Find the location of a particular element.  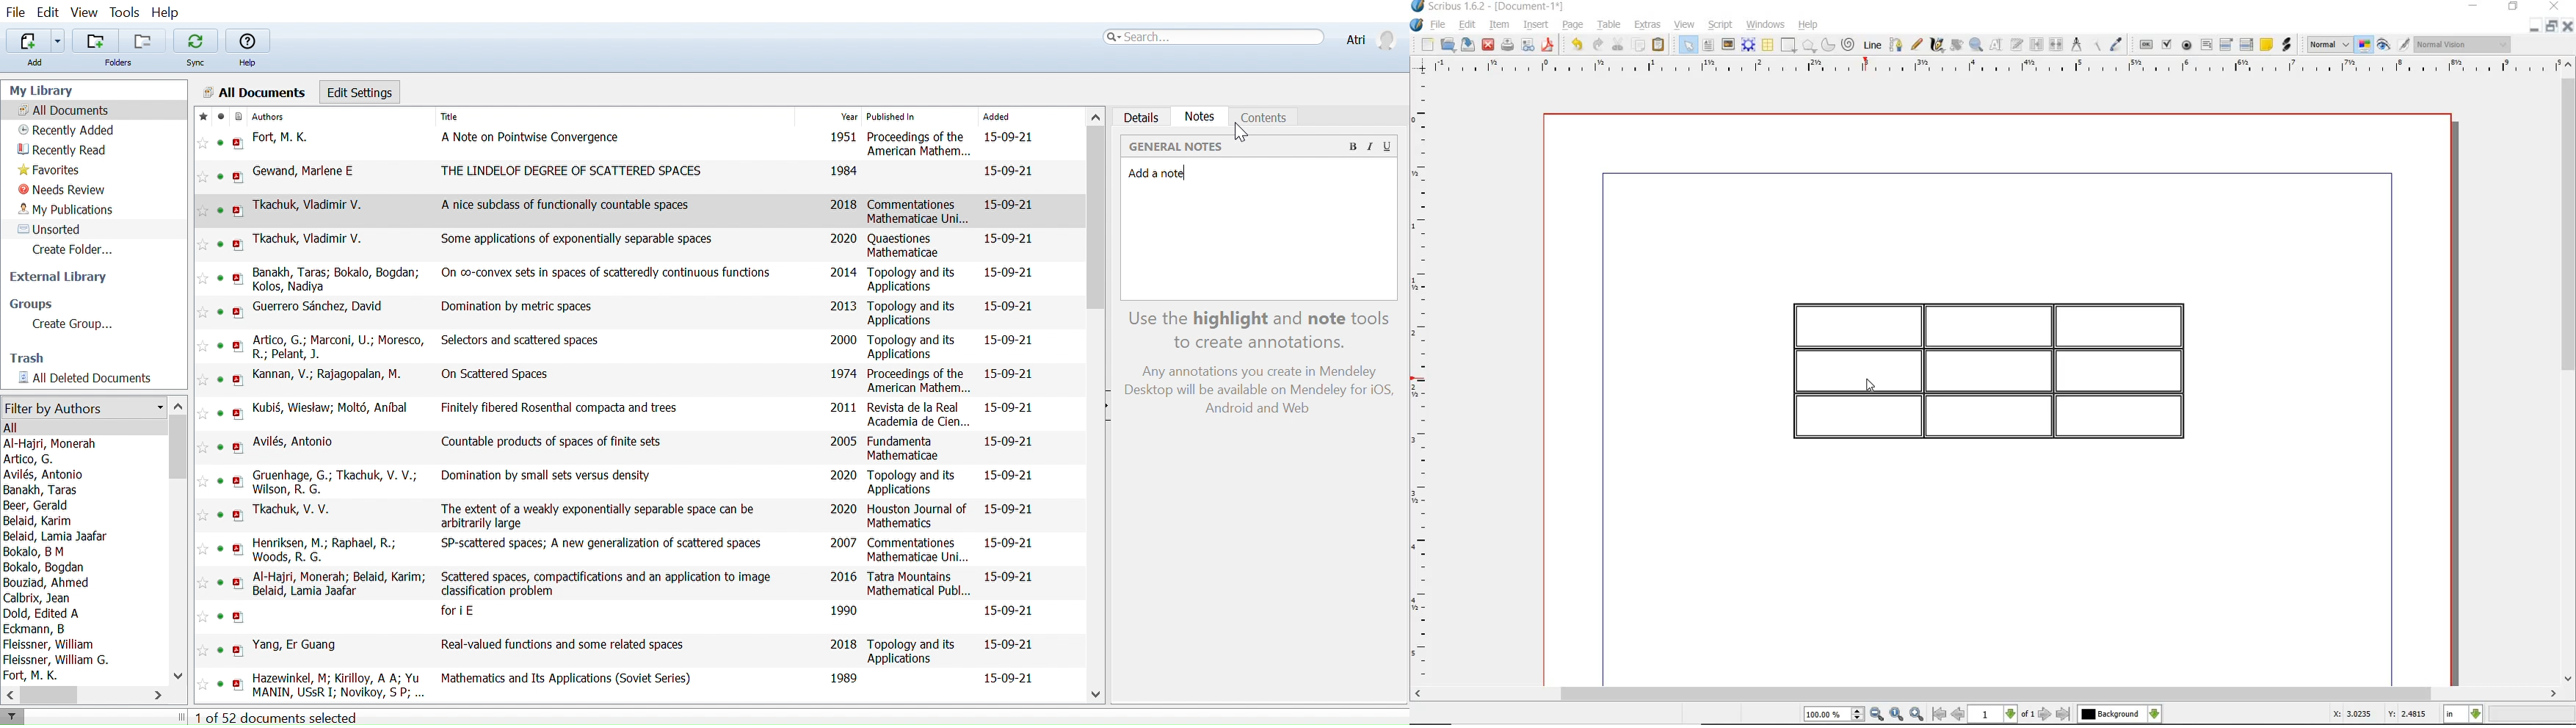

open PDF is located at coordinates (238, 346).